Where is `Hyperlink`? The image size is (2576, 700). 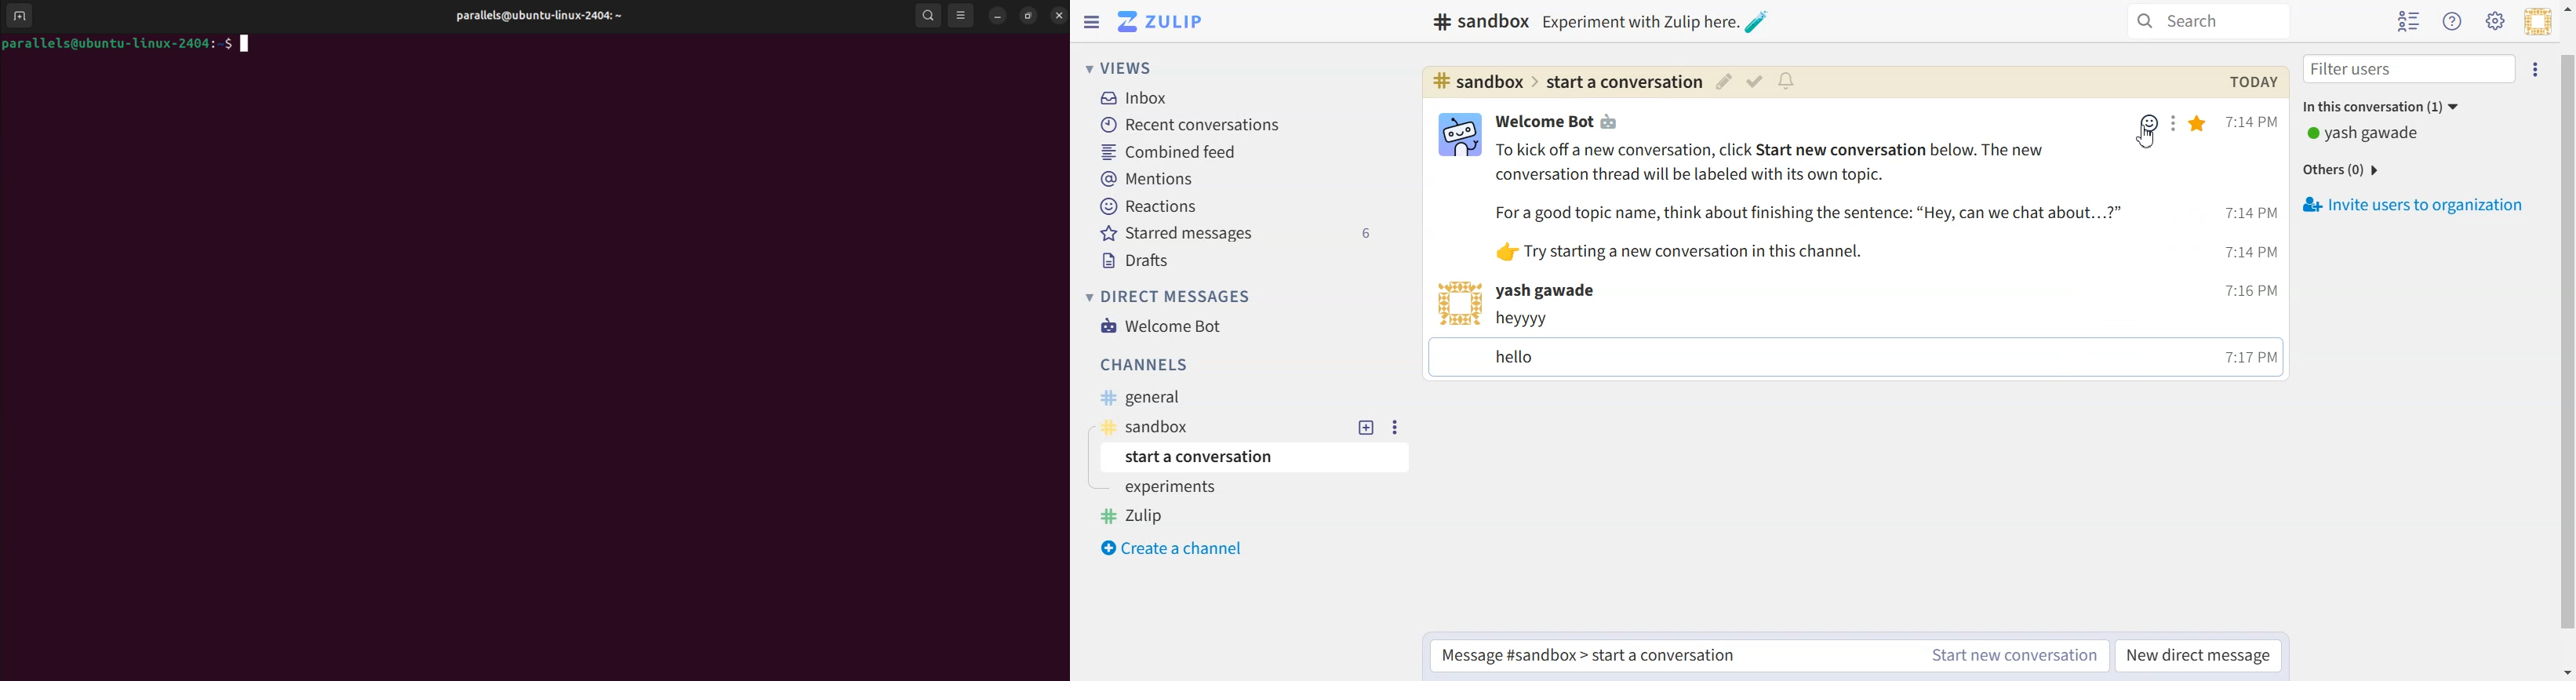 Hyperlink is located at coordinates (1565, 82).